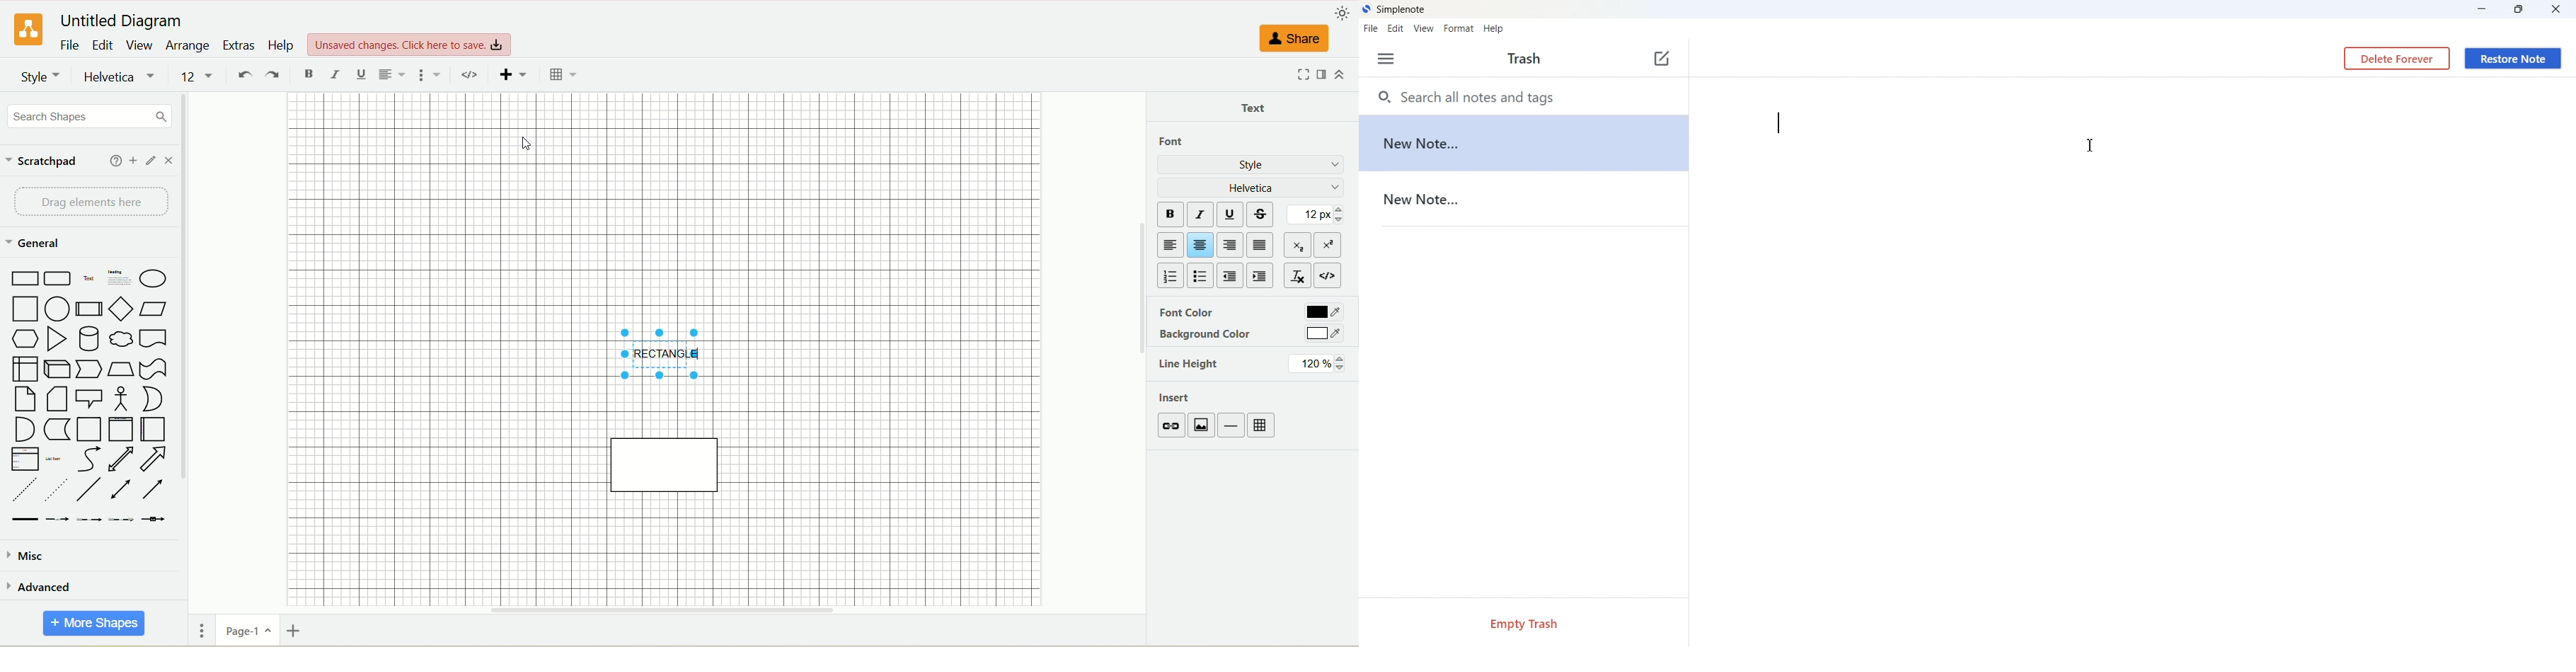 Image resolution: width=2576 pixels, height=672 pixels. What do you see at coordinates (434, 75) in the screenshot?
I see `dropdown` at bounding box center [434, 75].